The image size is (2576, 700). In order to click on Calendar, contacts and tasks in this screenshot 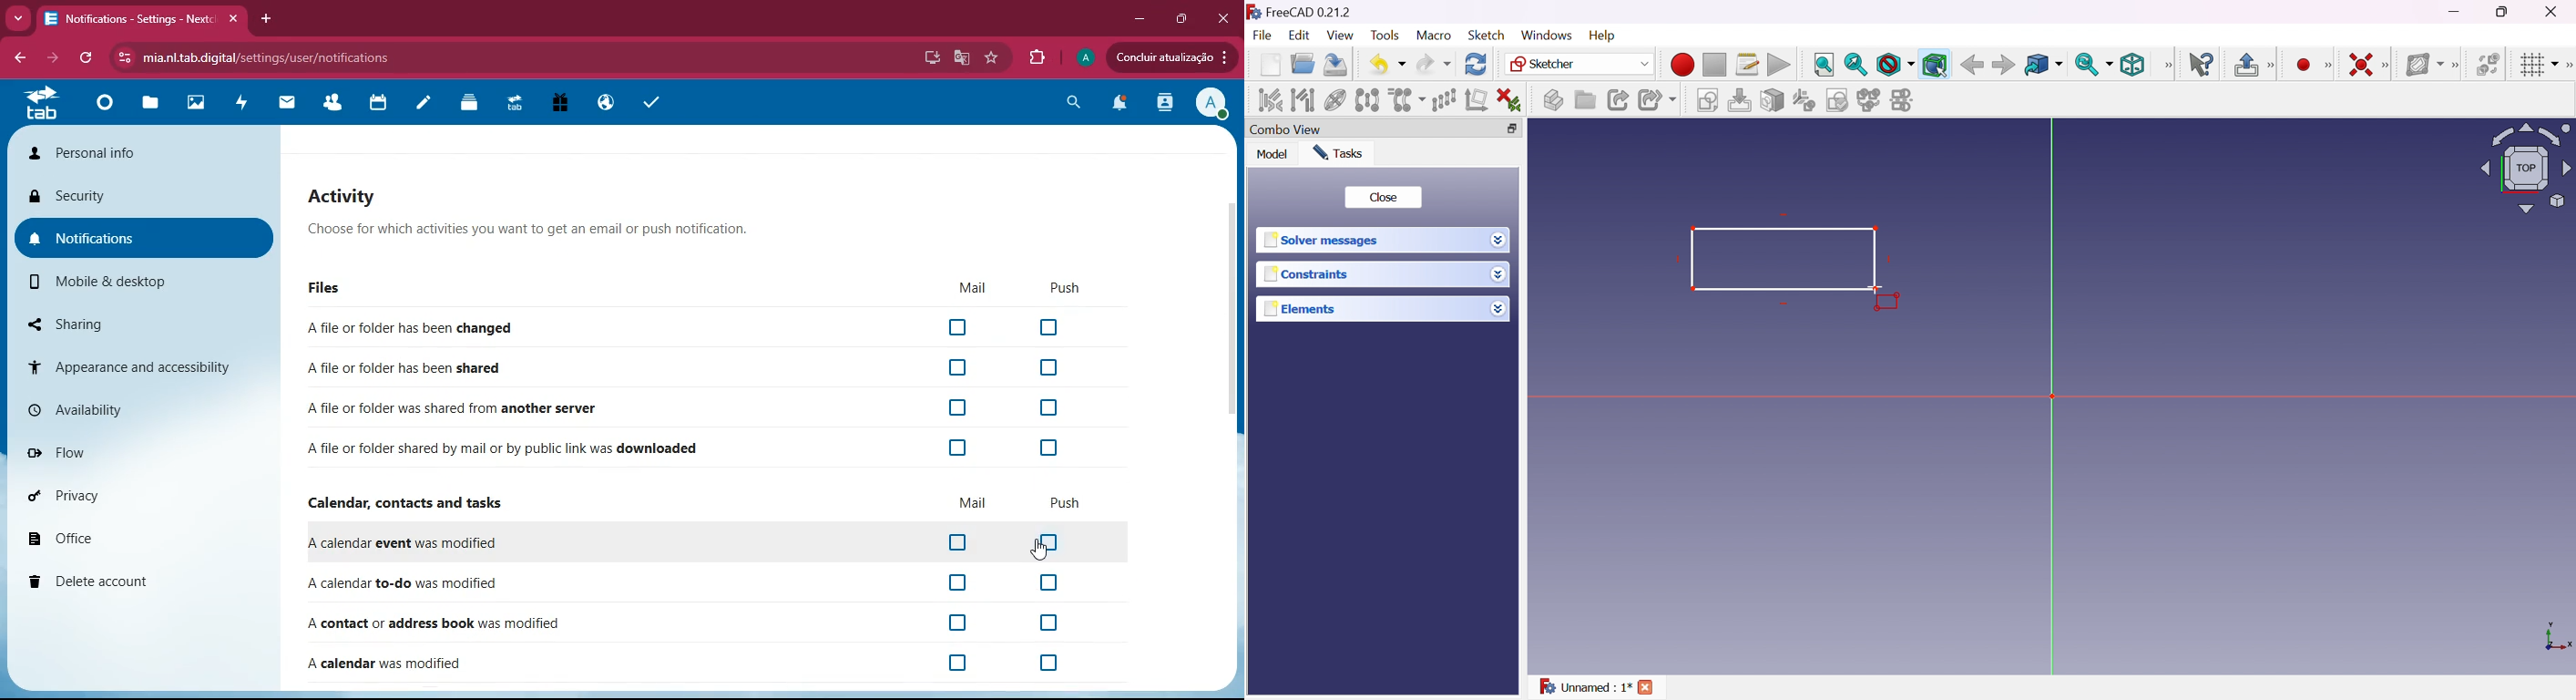, I will do `click(402, 503)`.